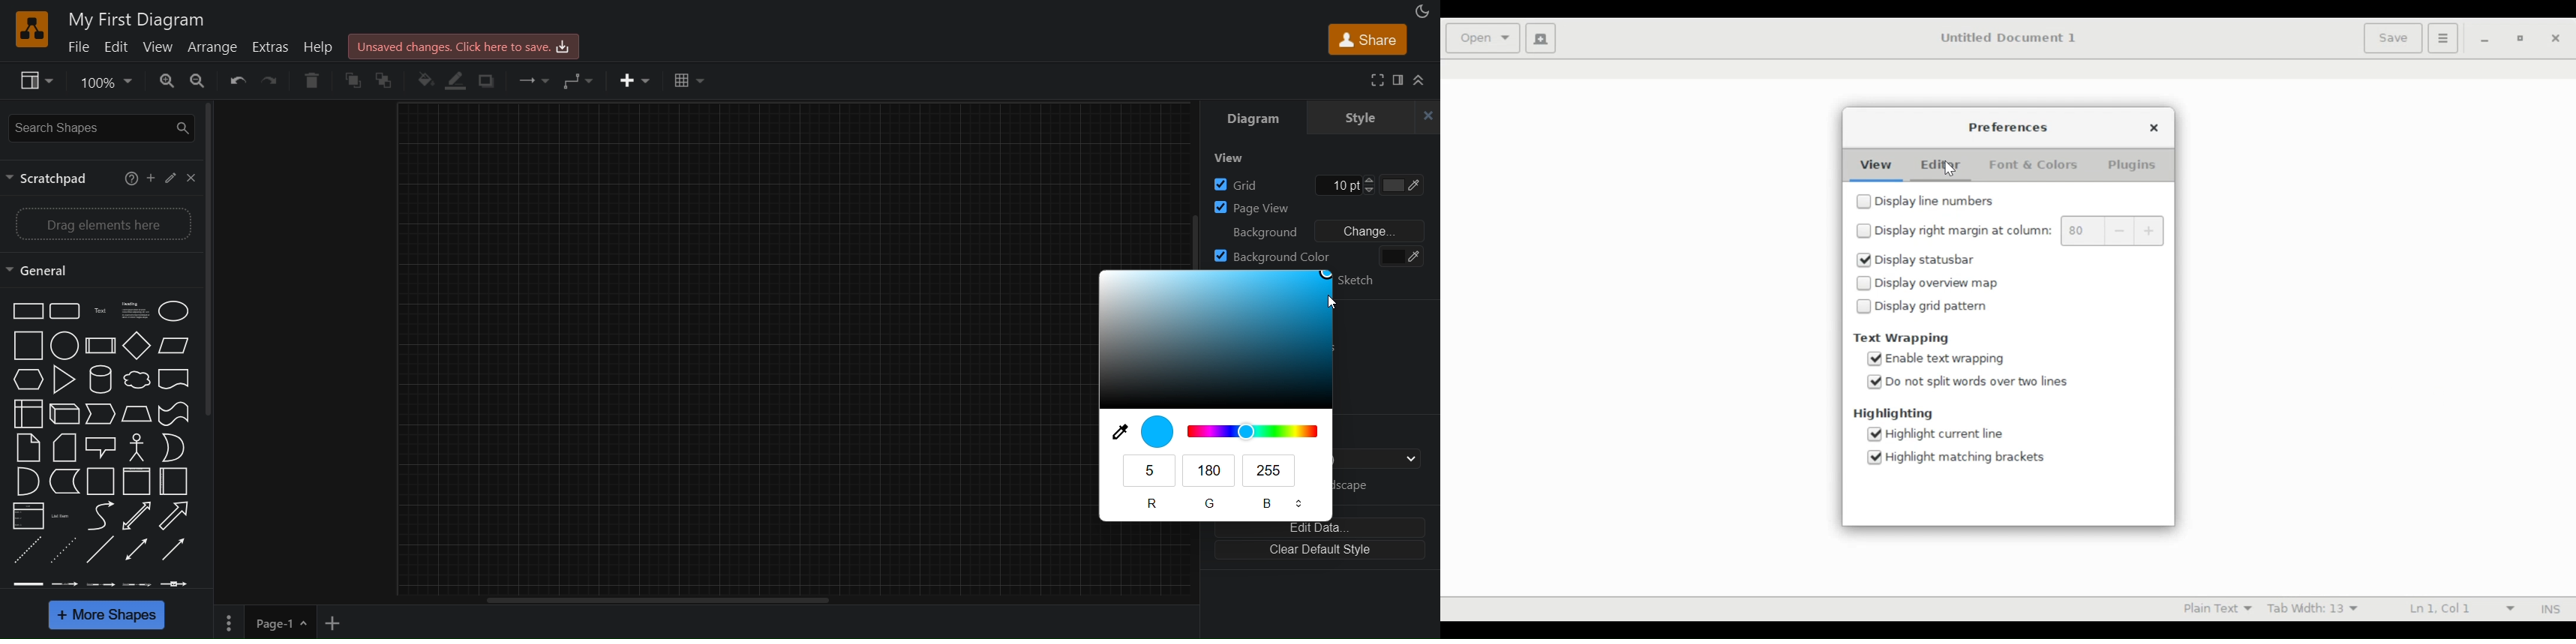  Describe the element at coordinates (80, 49) in the screenshot. I see `file` at that location.